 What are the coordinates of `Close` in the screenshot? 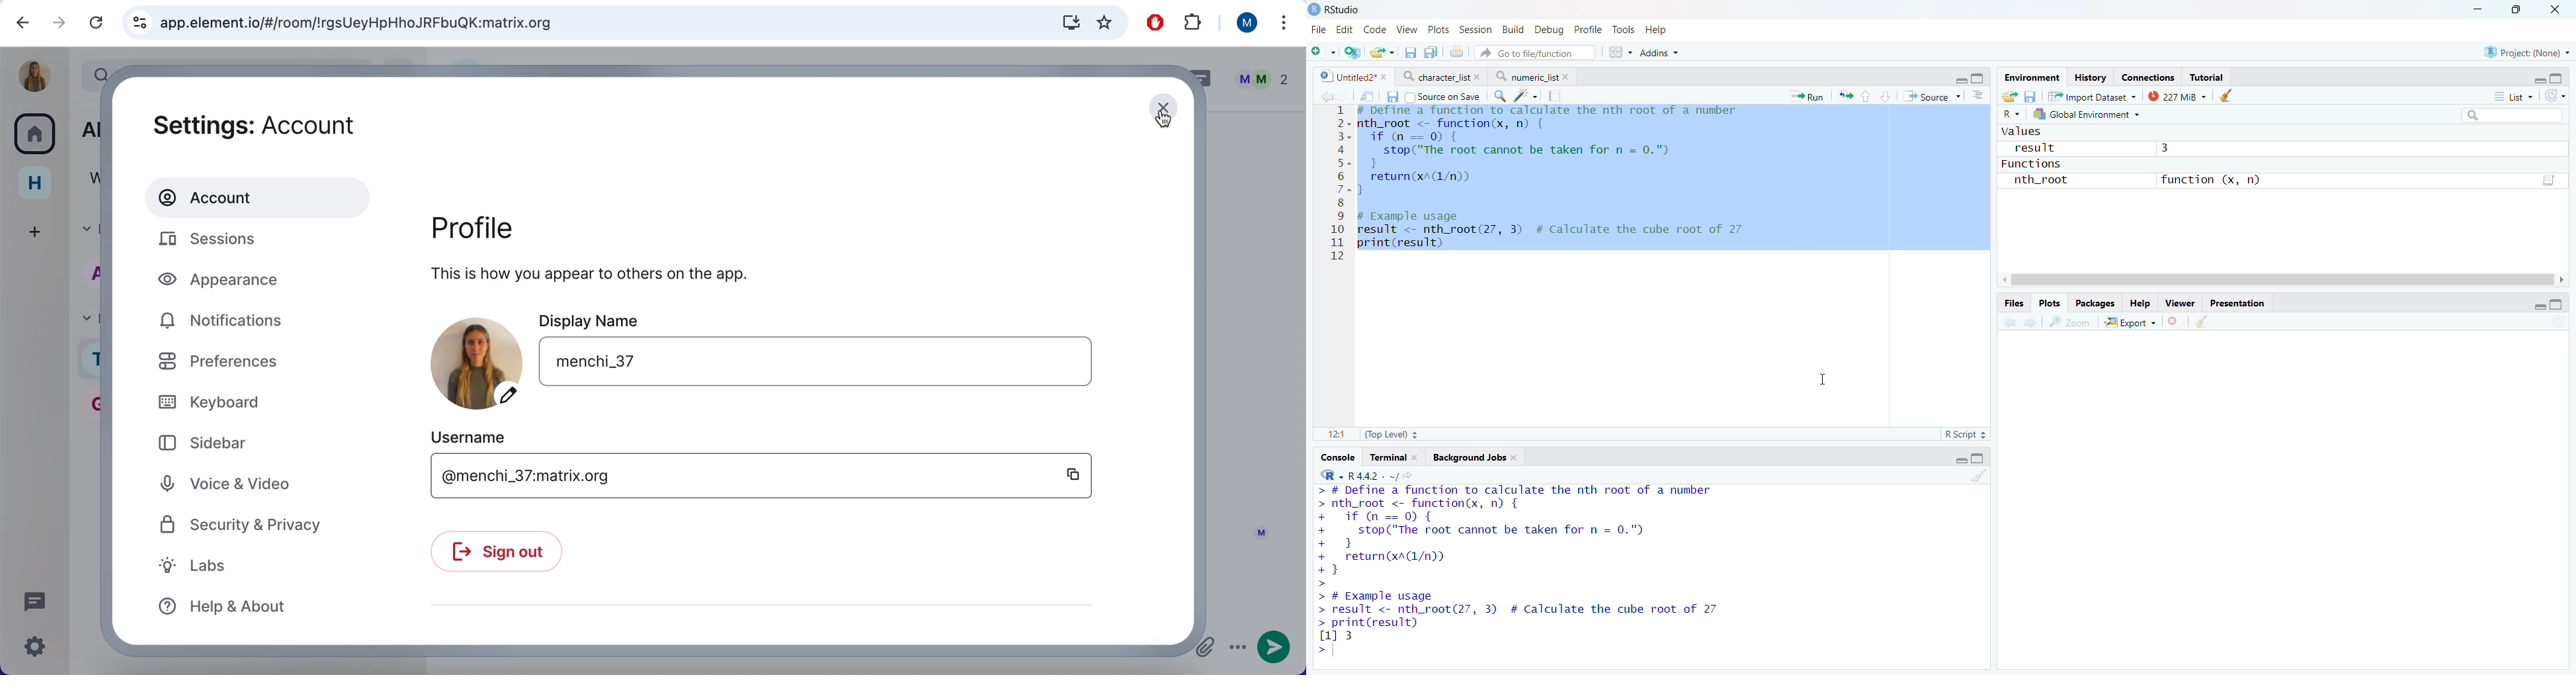 It's located at (2558, 10).